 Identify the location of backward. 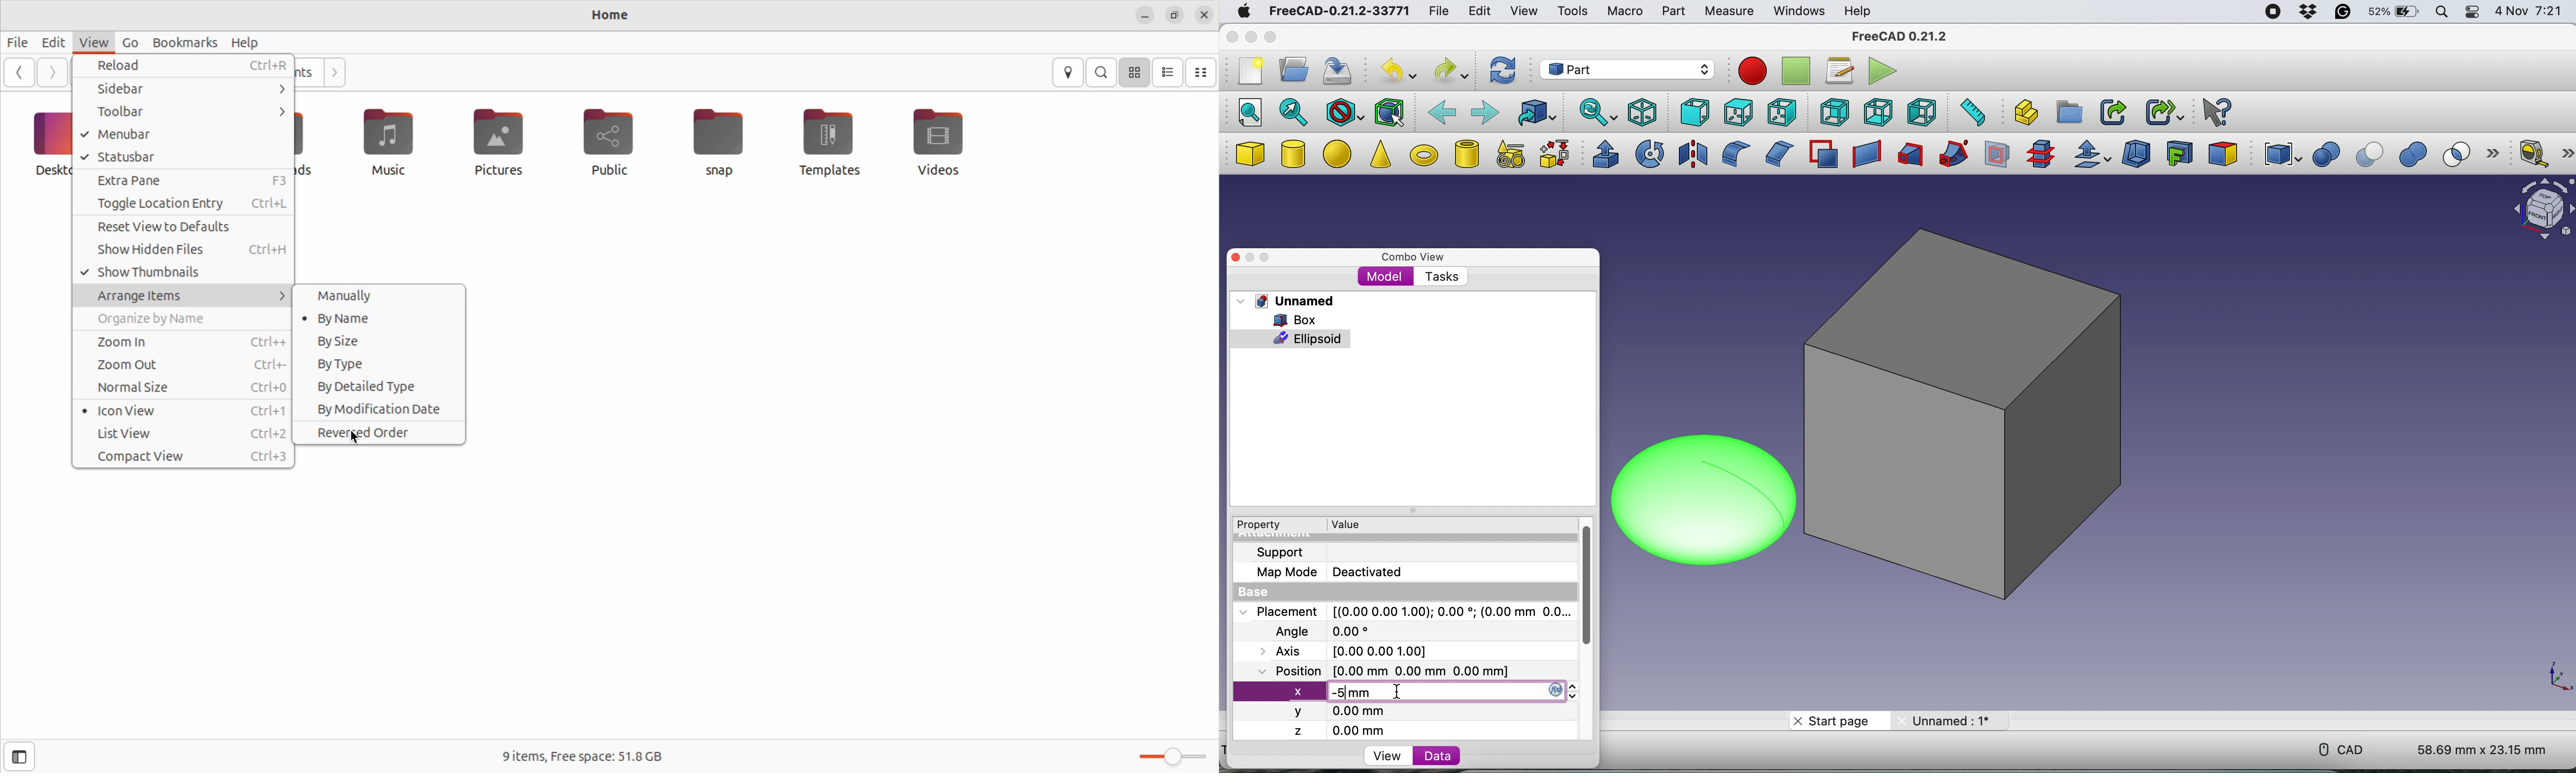
(1442, 111).